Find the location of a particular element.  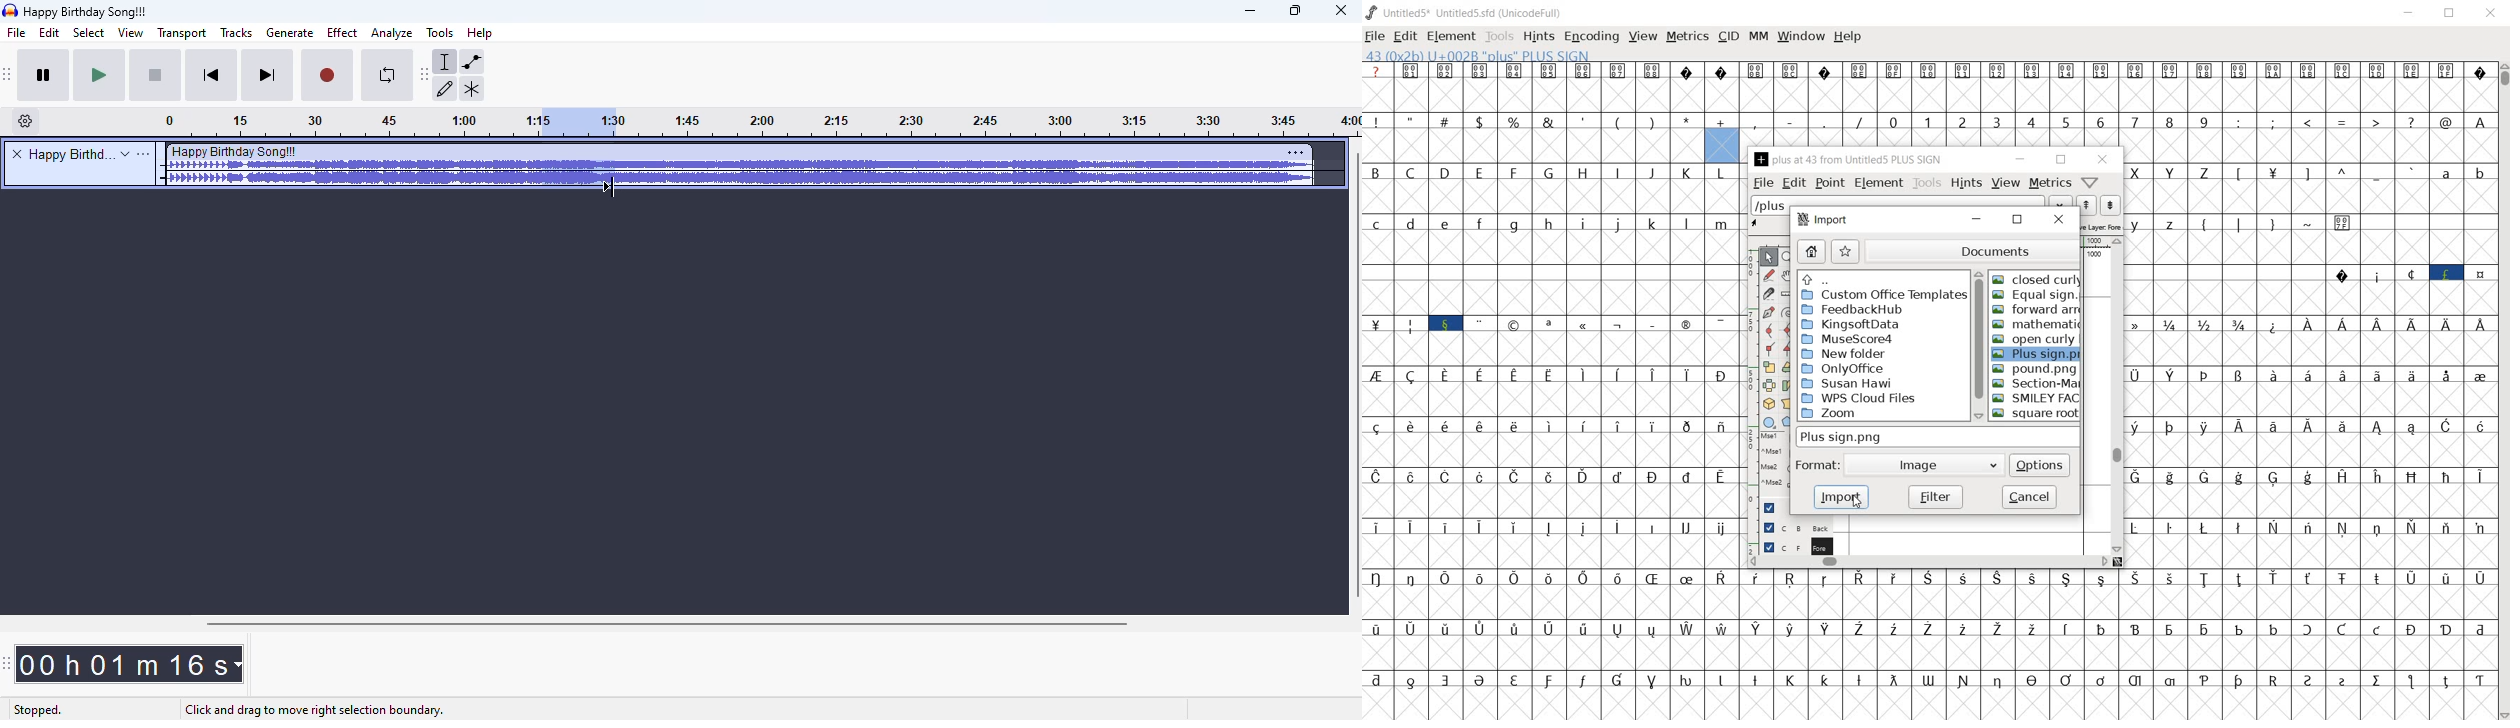

Image is located at coordinates (1937, 464).